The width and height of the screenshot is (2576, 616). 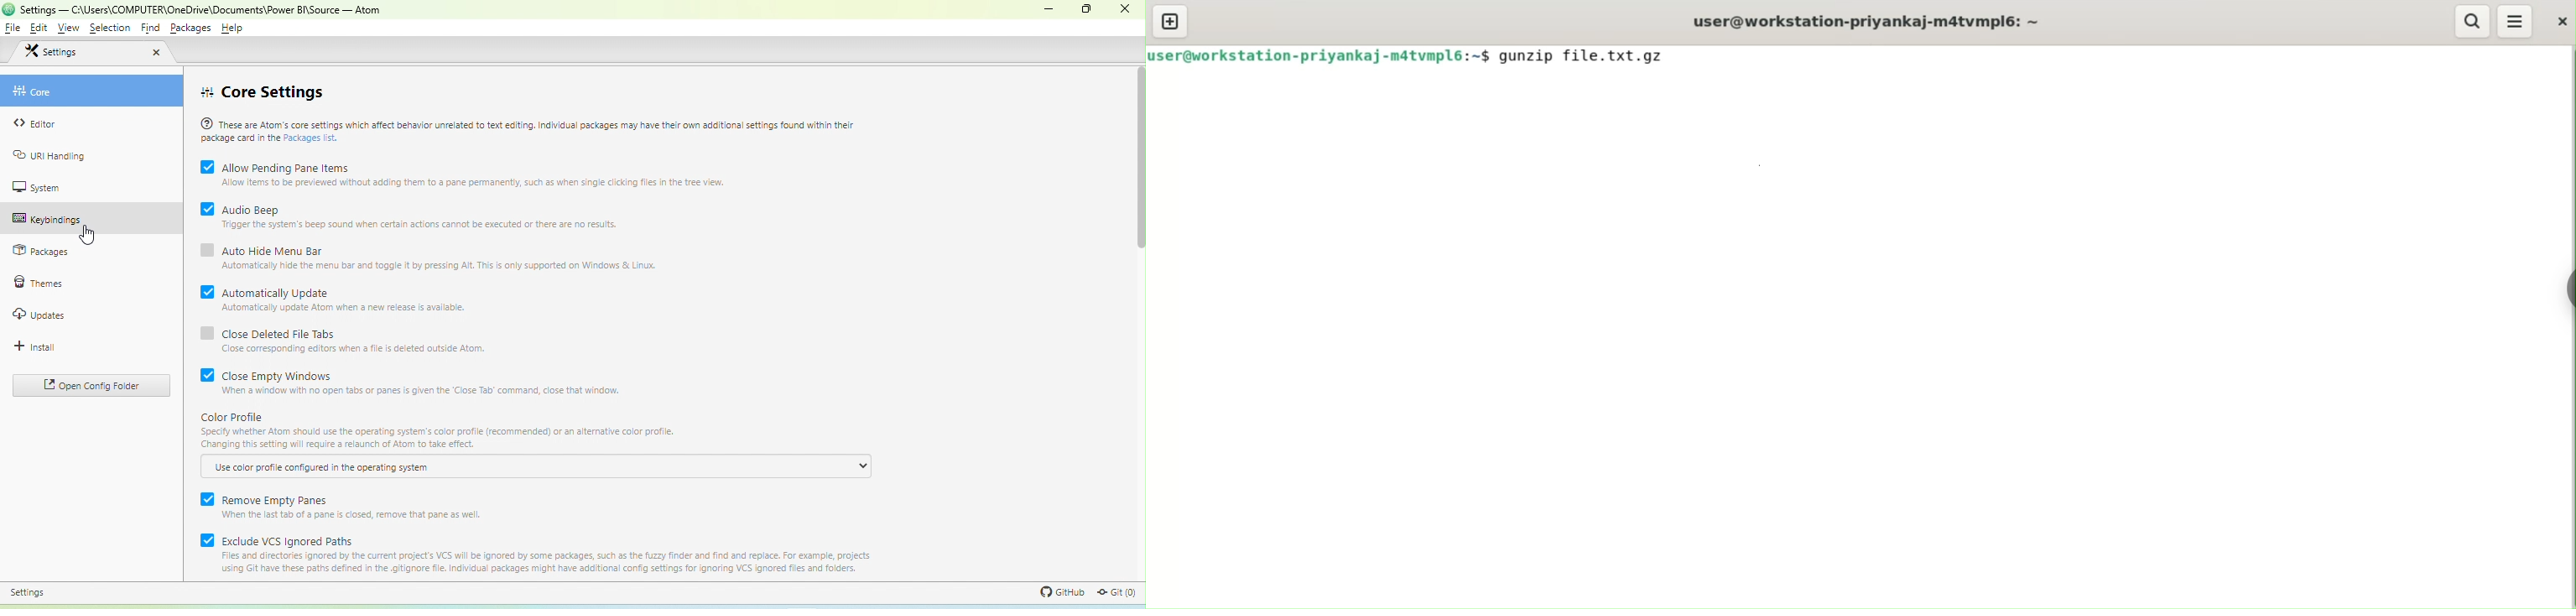 I want to click on editor, so click(x=39, y=122).